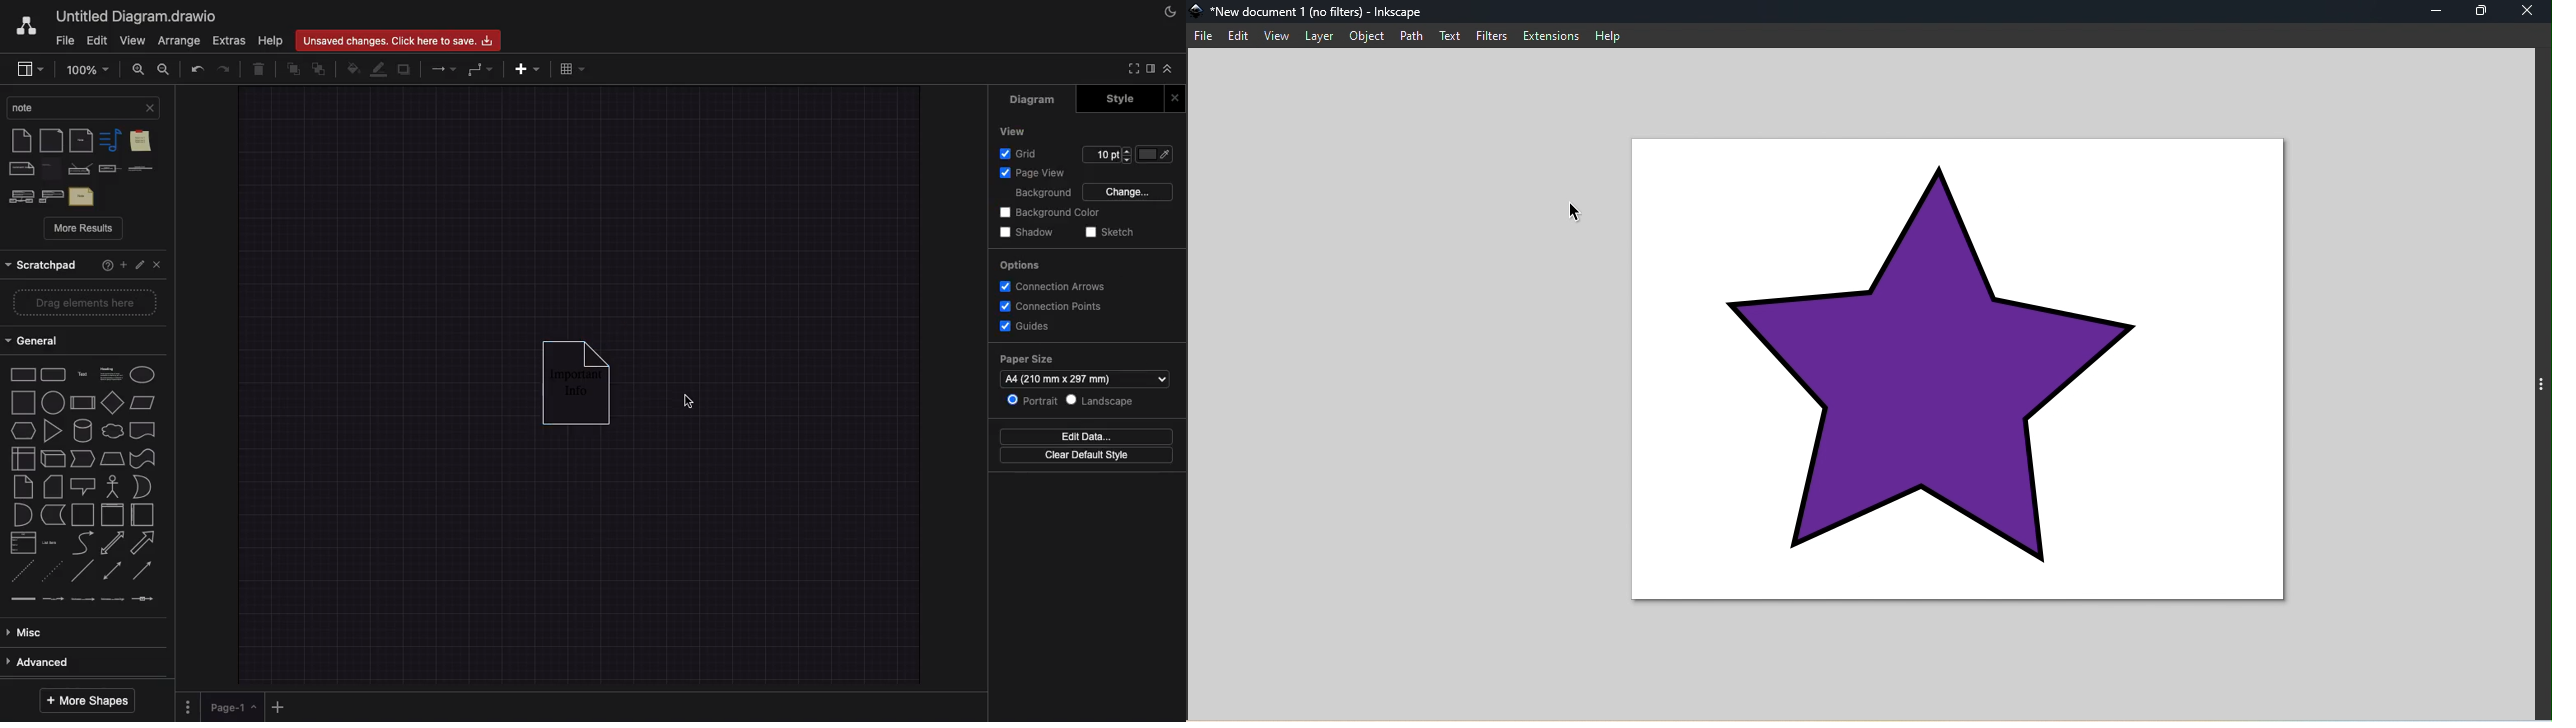 This screenshot has height=728, width=2576. I want to click on Background color, so click(1055, 213).